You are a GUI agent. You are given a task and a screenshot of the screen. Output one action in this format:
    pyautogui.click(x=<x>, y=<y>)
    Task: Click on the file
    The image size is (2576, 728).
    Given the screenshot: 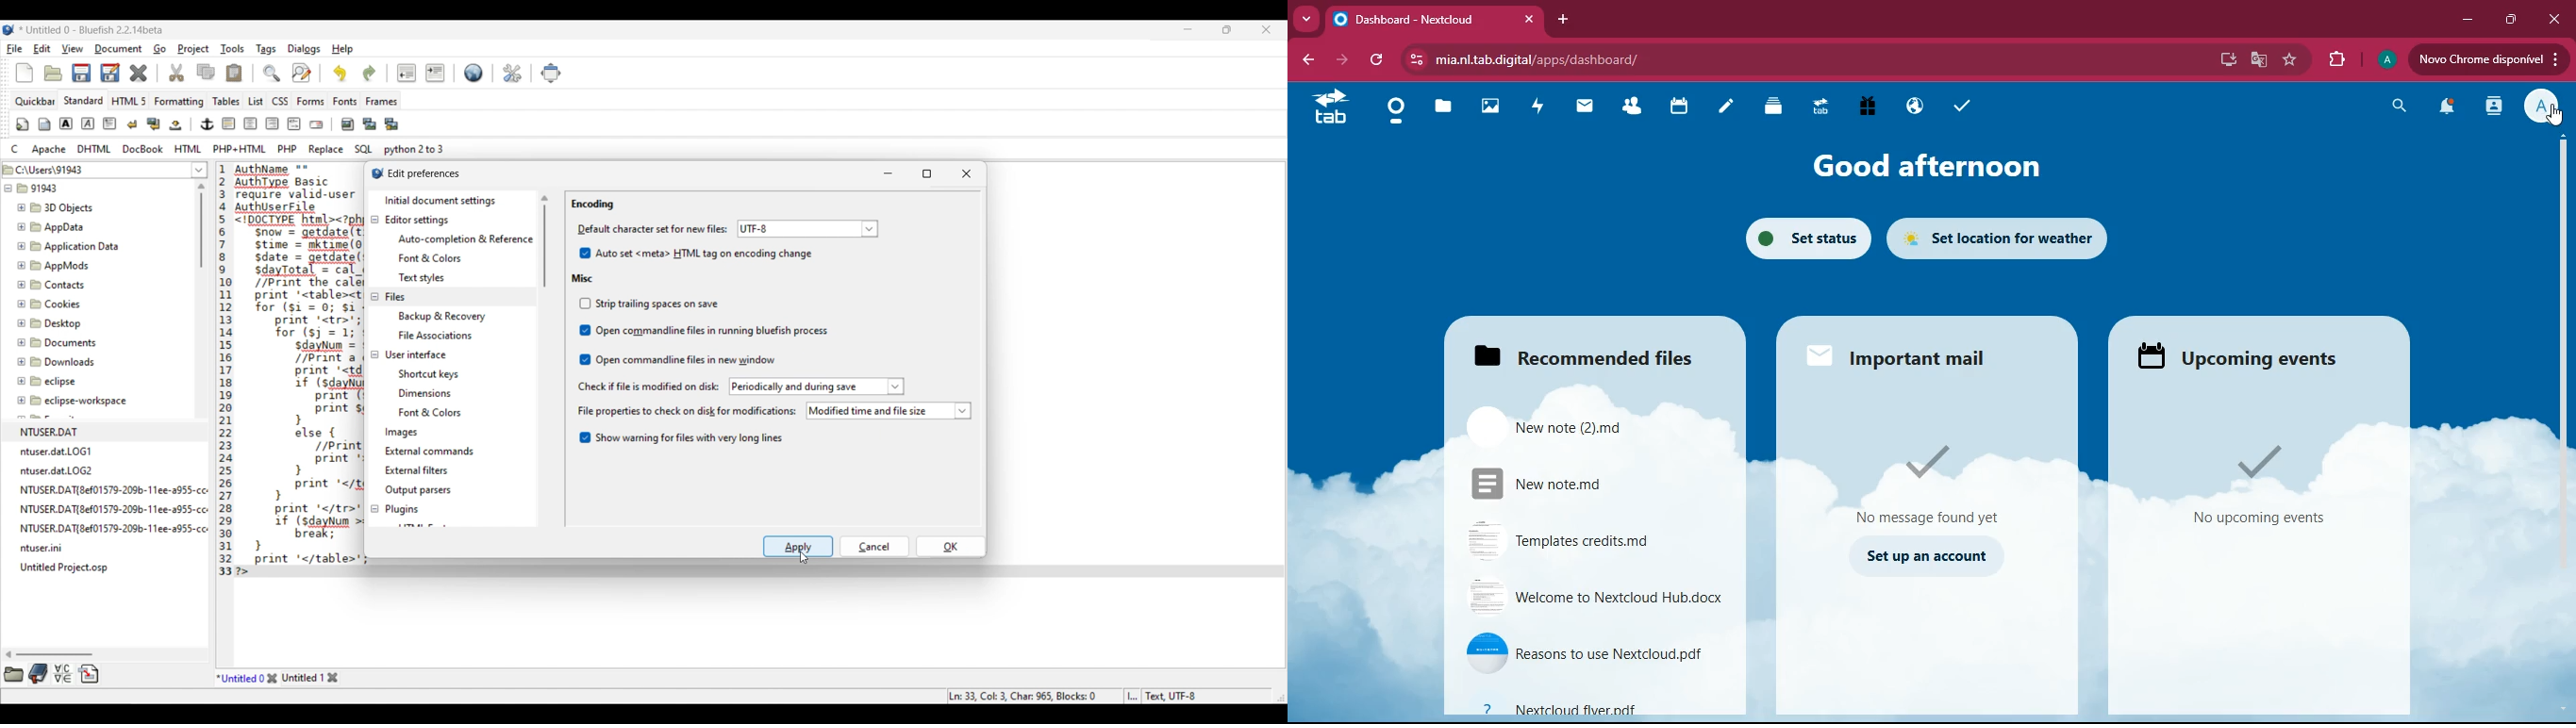 What is the action you would take?
    pyautogui.click(x=1587, y=708)
    